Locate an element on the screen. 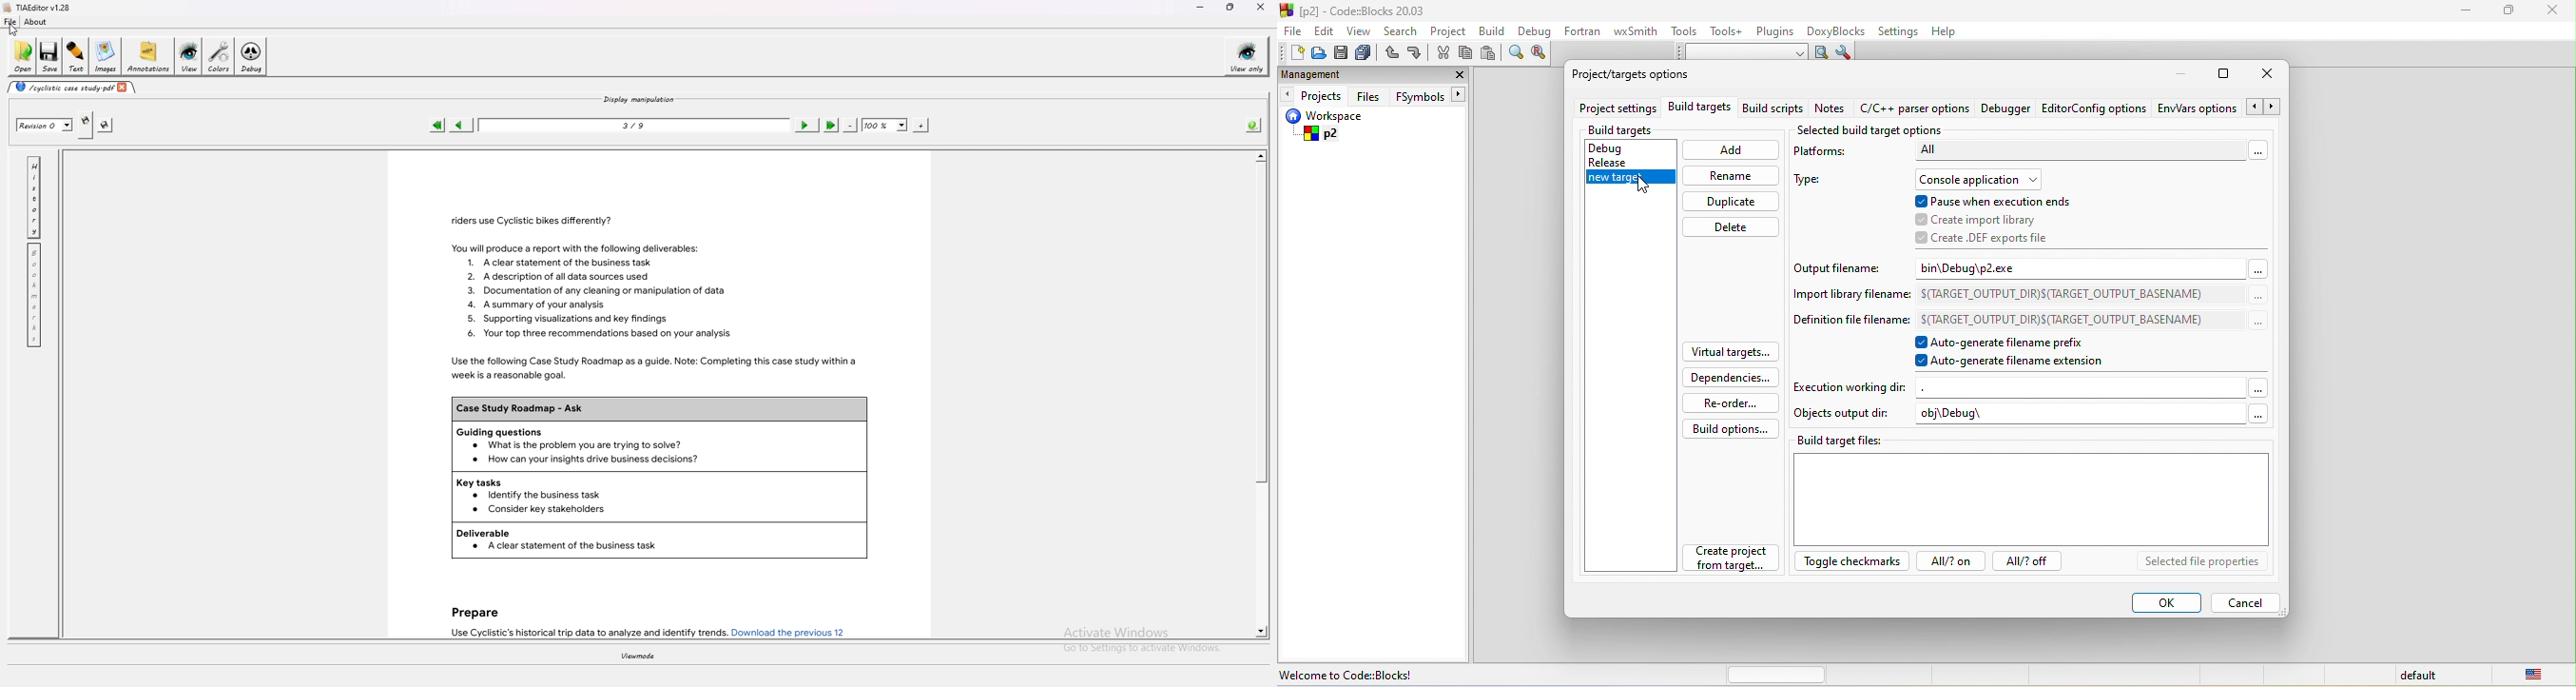  ok is located at coordinates (2164, 603).